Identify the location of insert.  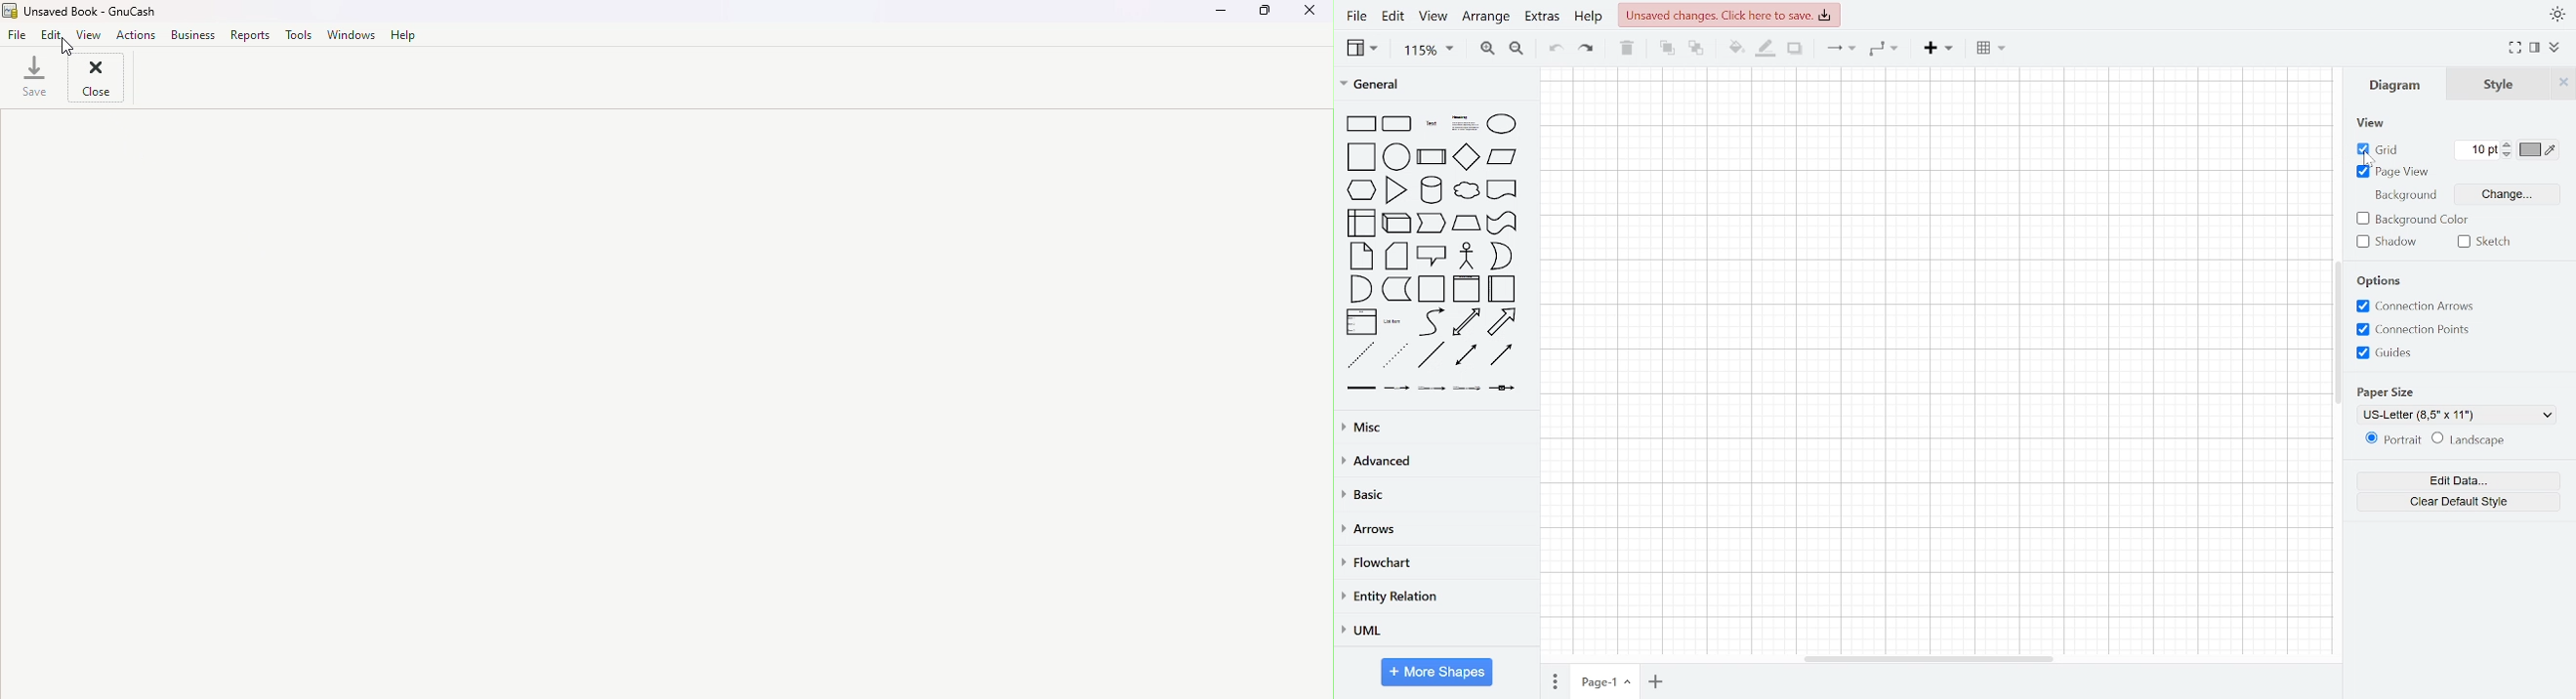
(1942, 48).